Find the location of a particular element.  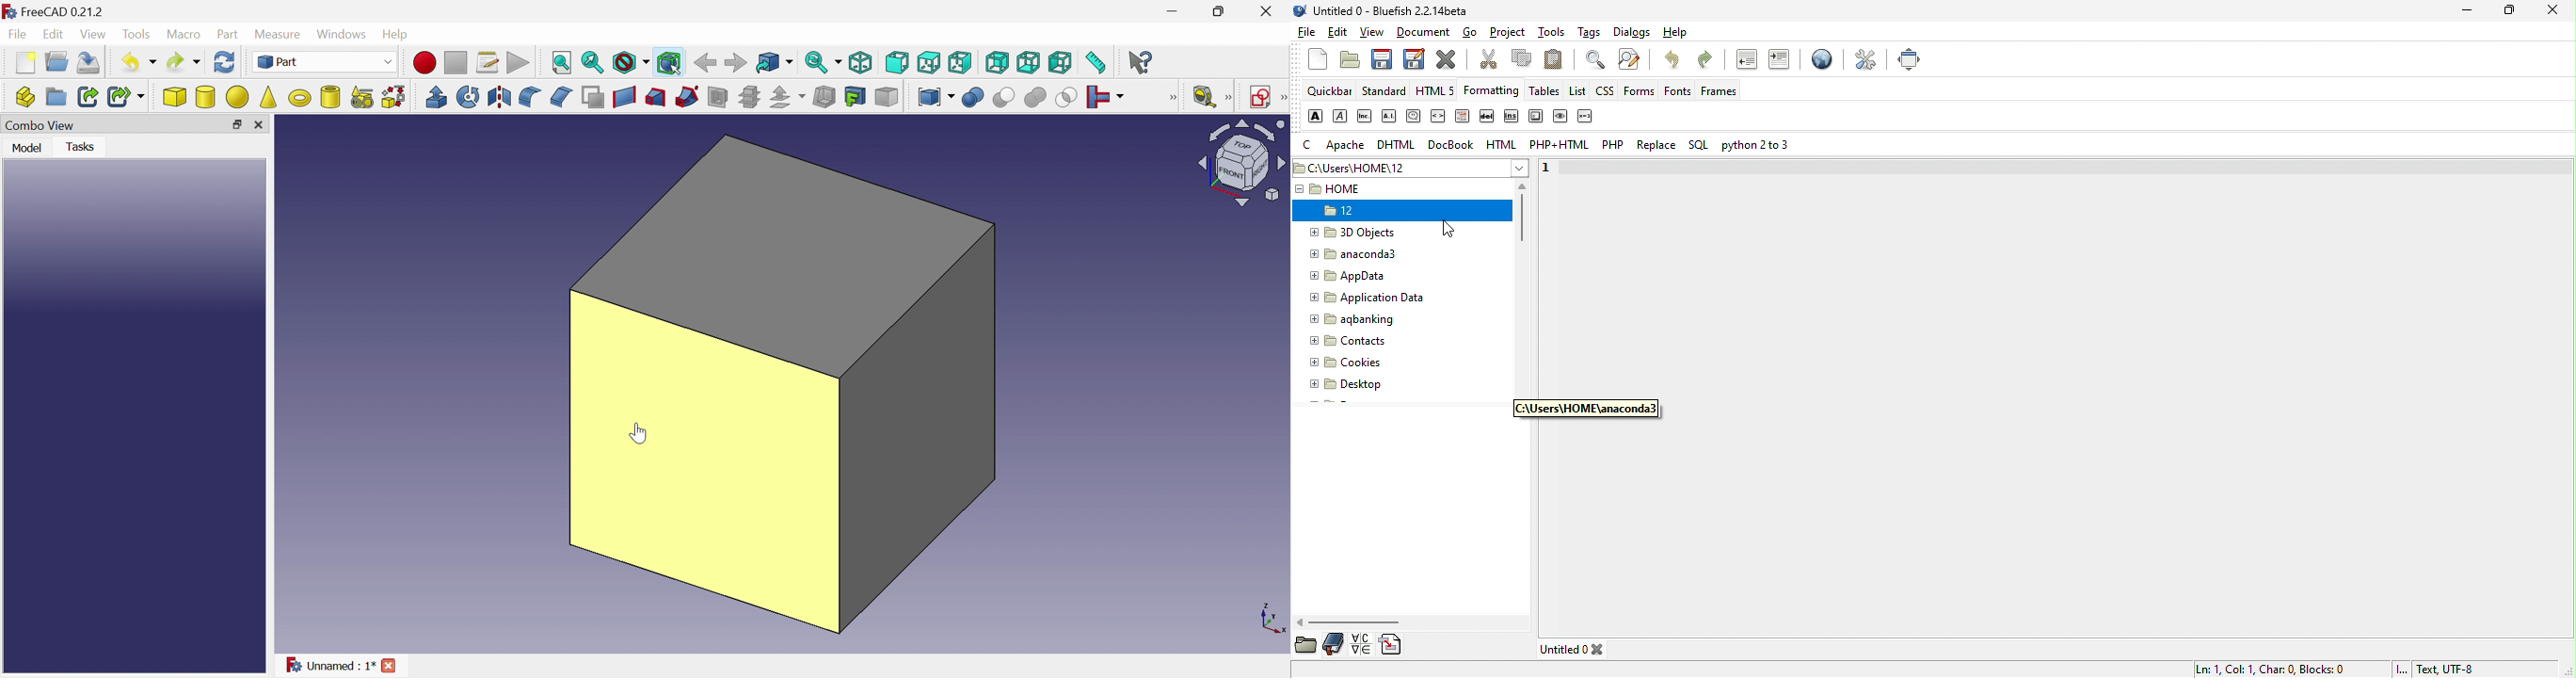

x, y axis is located at coordinates (1270, 618).